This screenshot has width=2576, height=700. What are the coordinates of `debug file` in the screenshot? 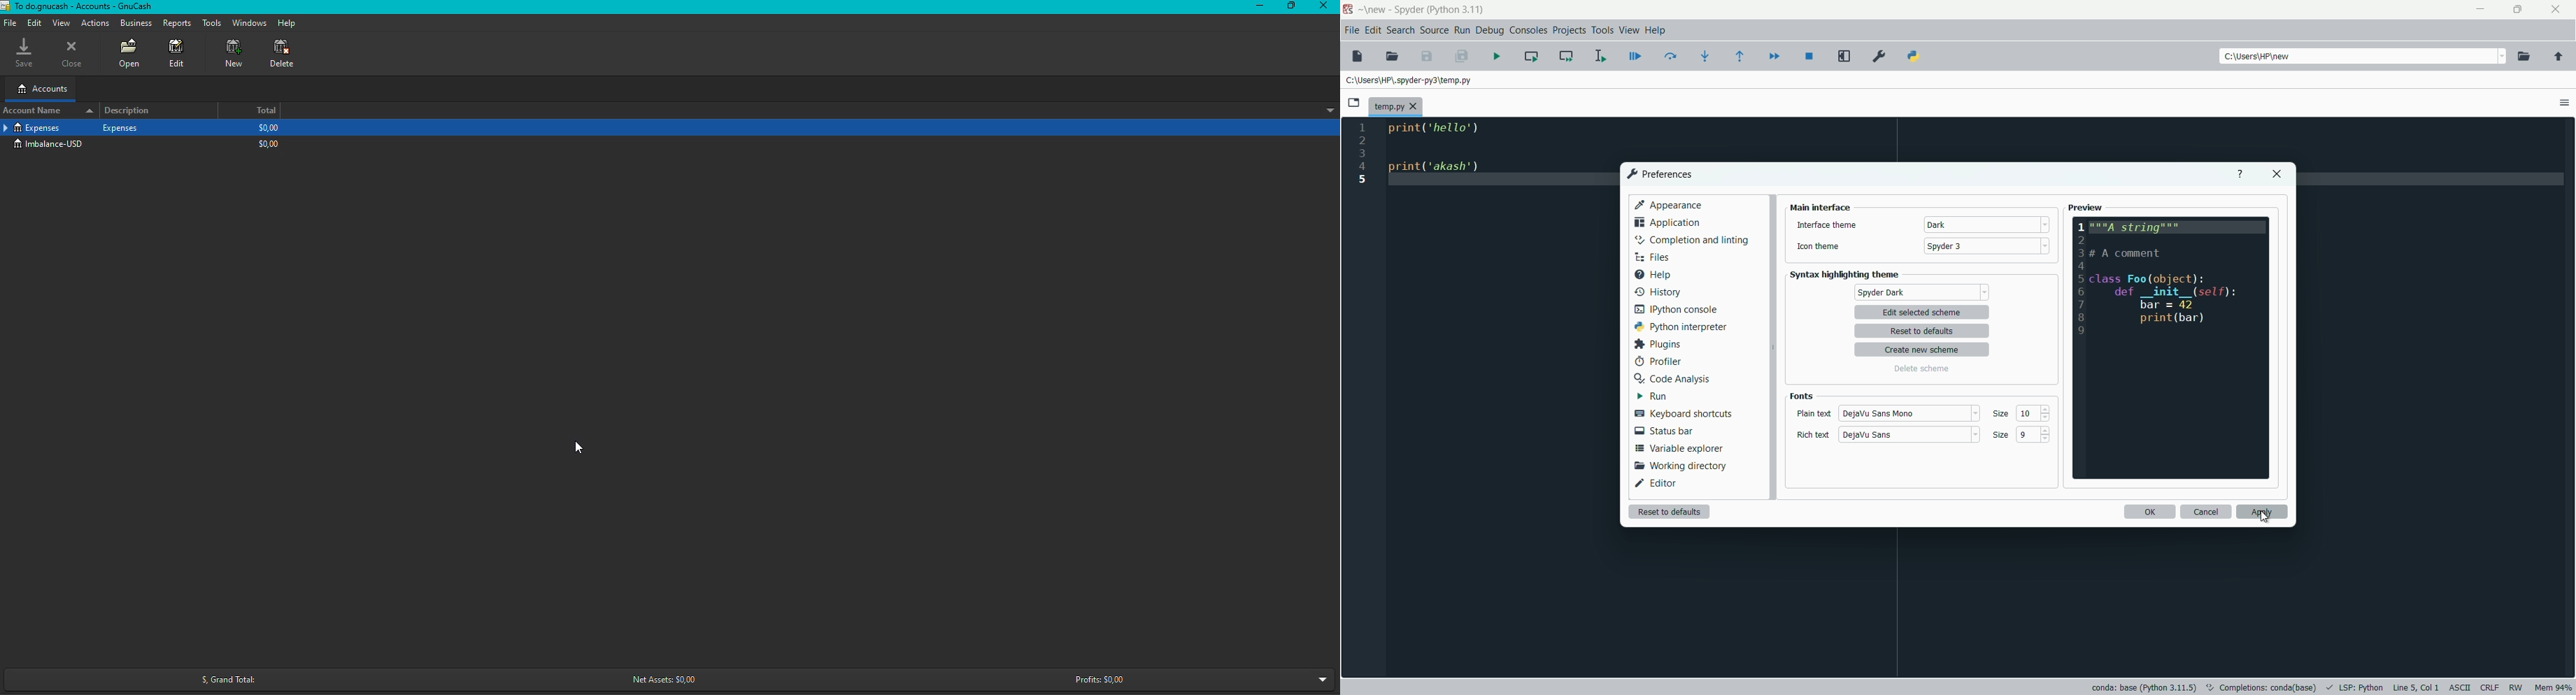 It's located at (1636, 57).